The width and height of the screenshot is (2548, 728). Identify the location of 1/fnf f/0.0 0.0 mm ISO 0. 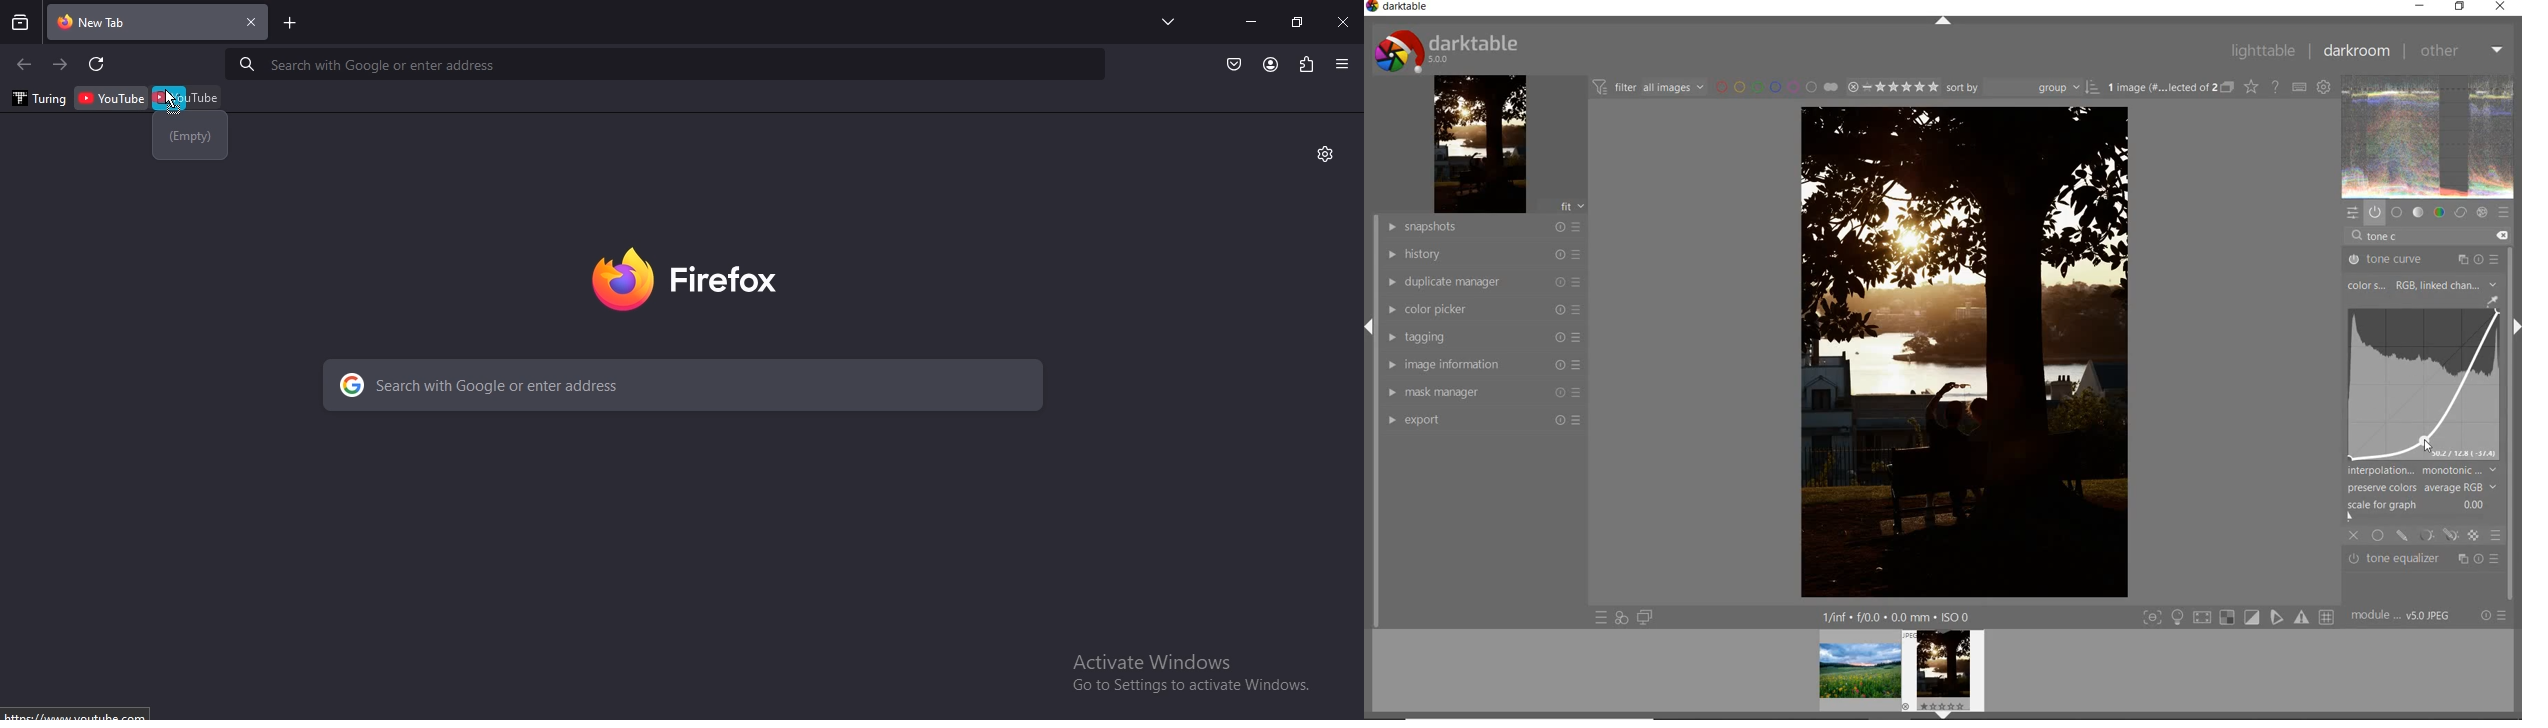
(1899, 615).